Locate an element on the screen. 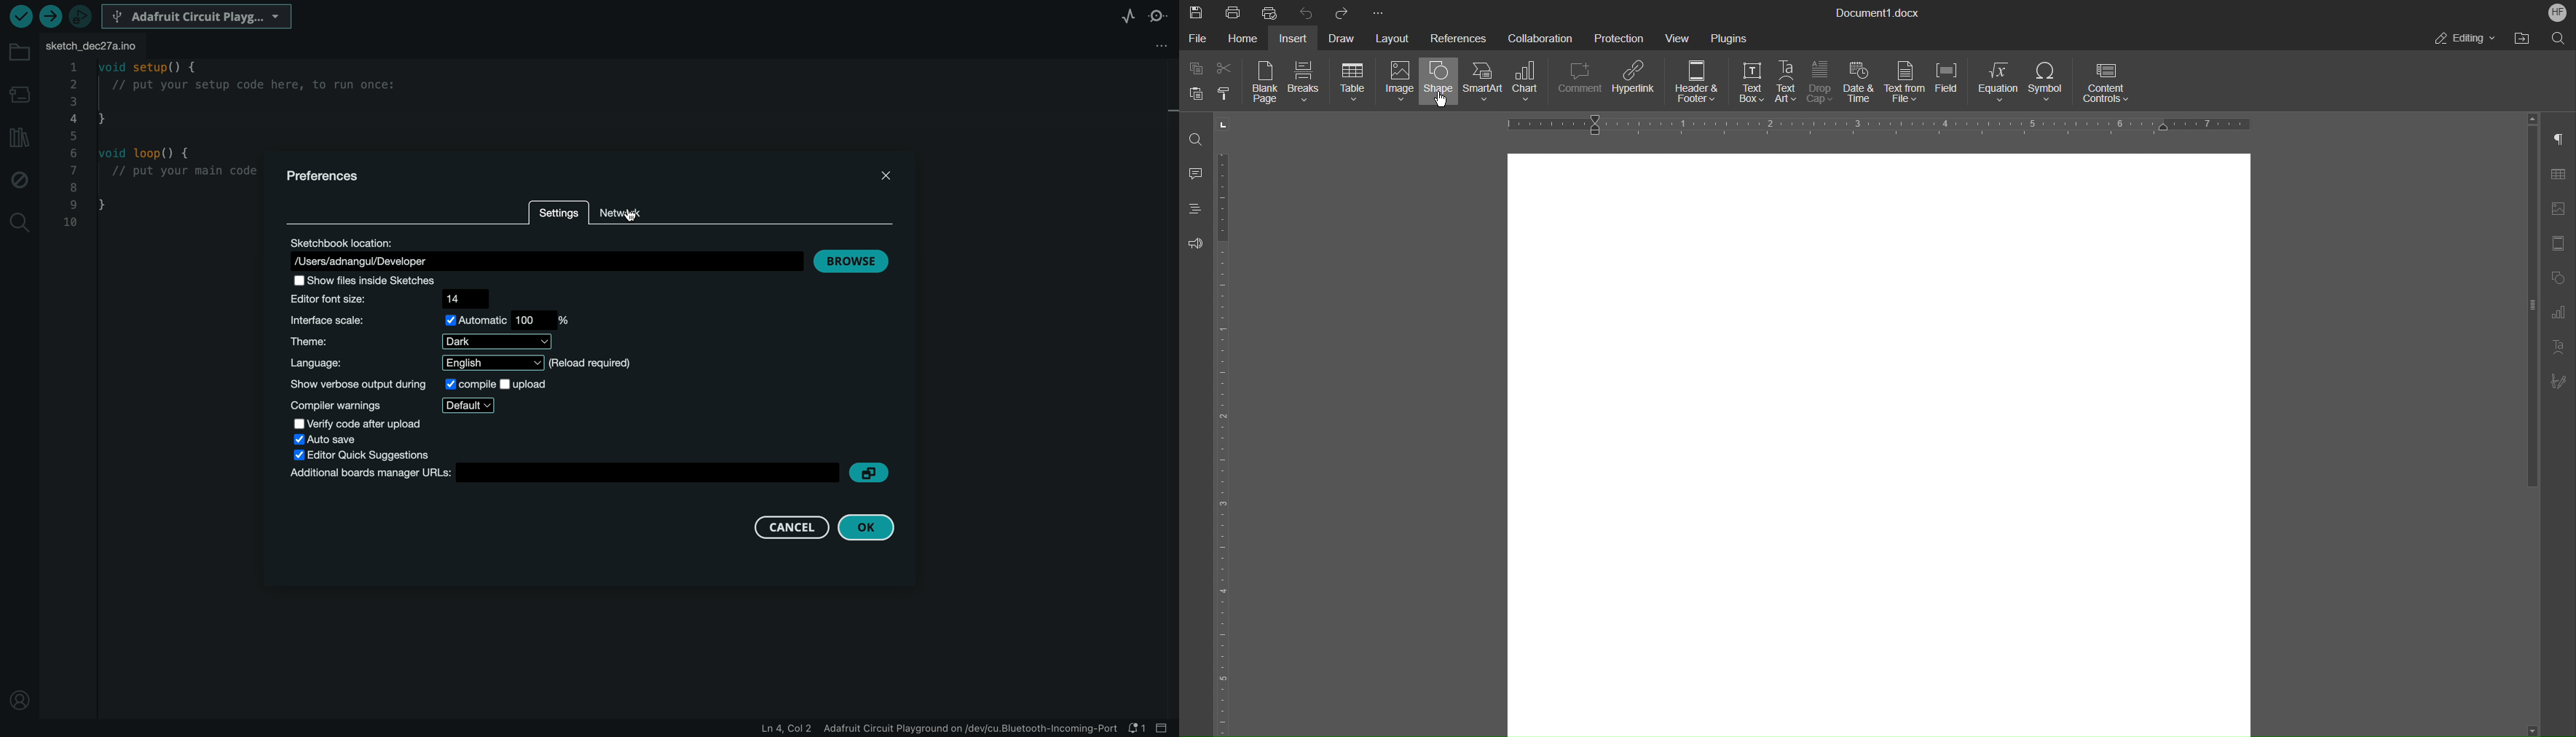 This screenshot has width=2576, height=756. Content Controls is located at coordinates (2104, 84).